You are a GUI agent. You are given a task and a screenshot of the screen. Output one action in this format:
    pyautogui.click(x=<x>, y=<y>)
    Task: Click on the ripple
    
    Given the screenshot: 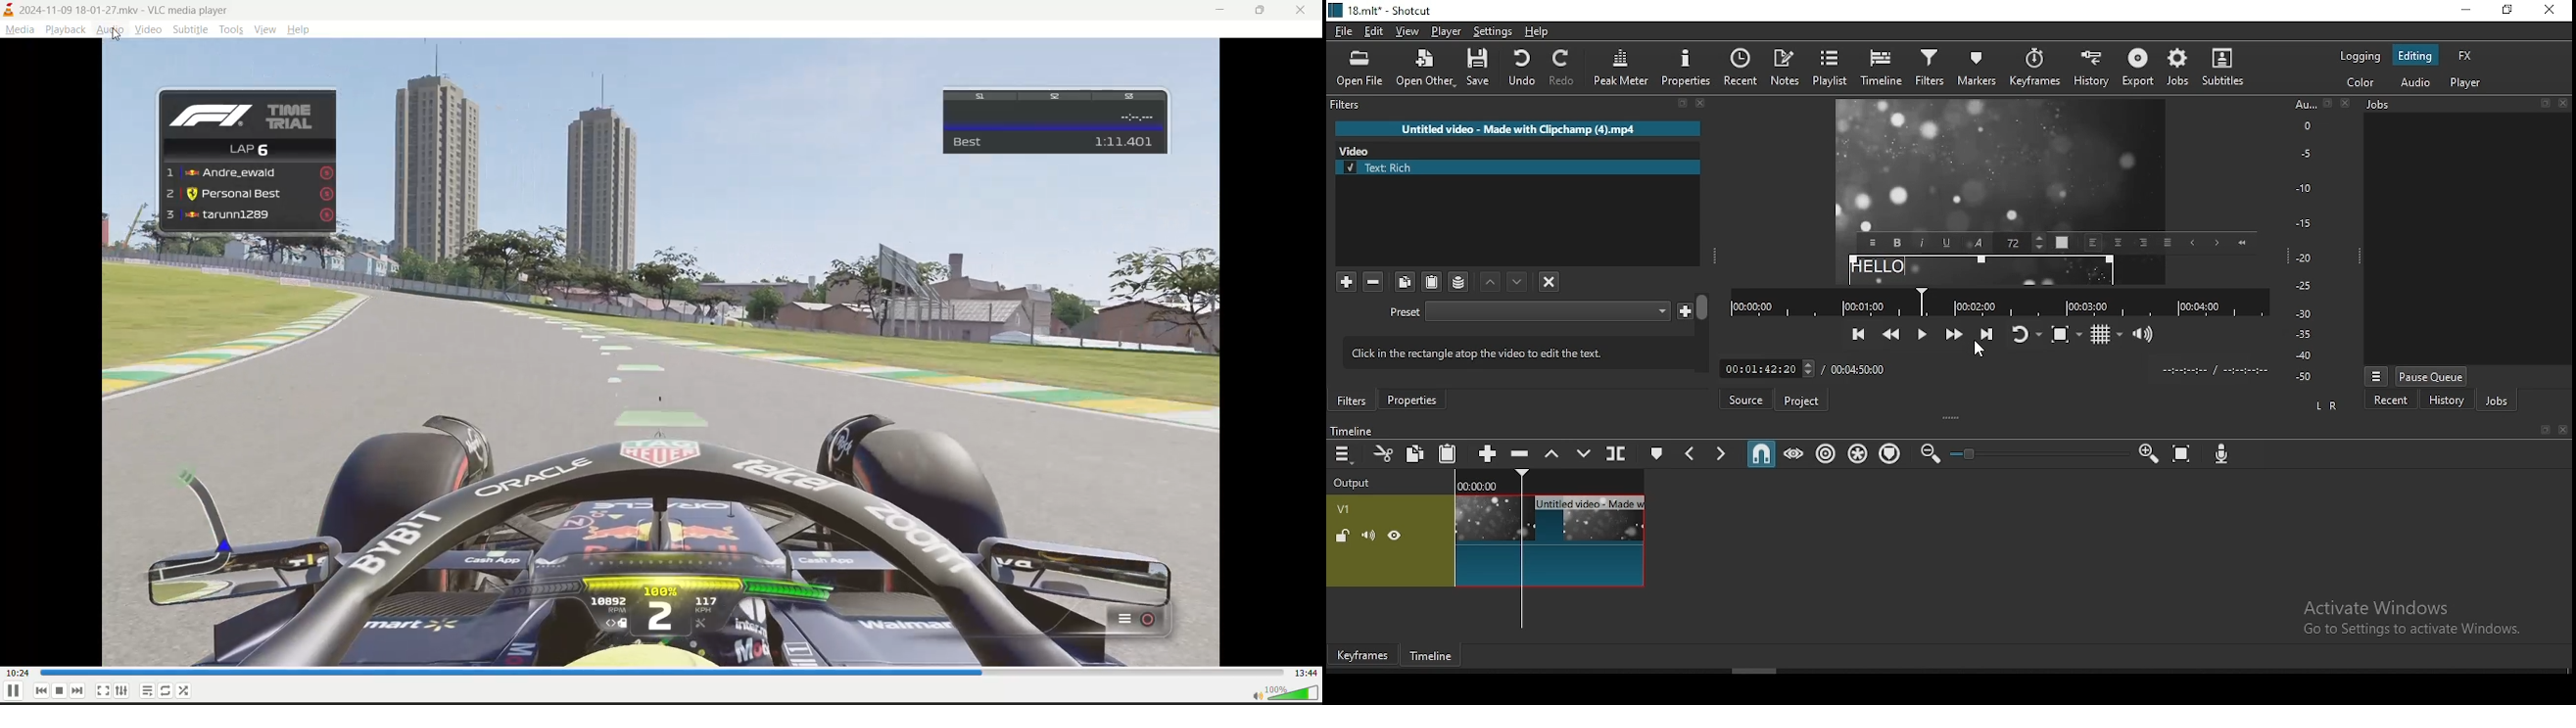 What is the action you would take?
    pyautogui.click(x=1825, y=453)
    